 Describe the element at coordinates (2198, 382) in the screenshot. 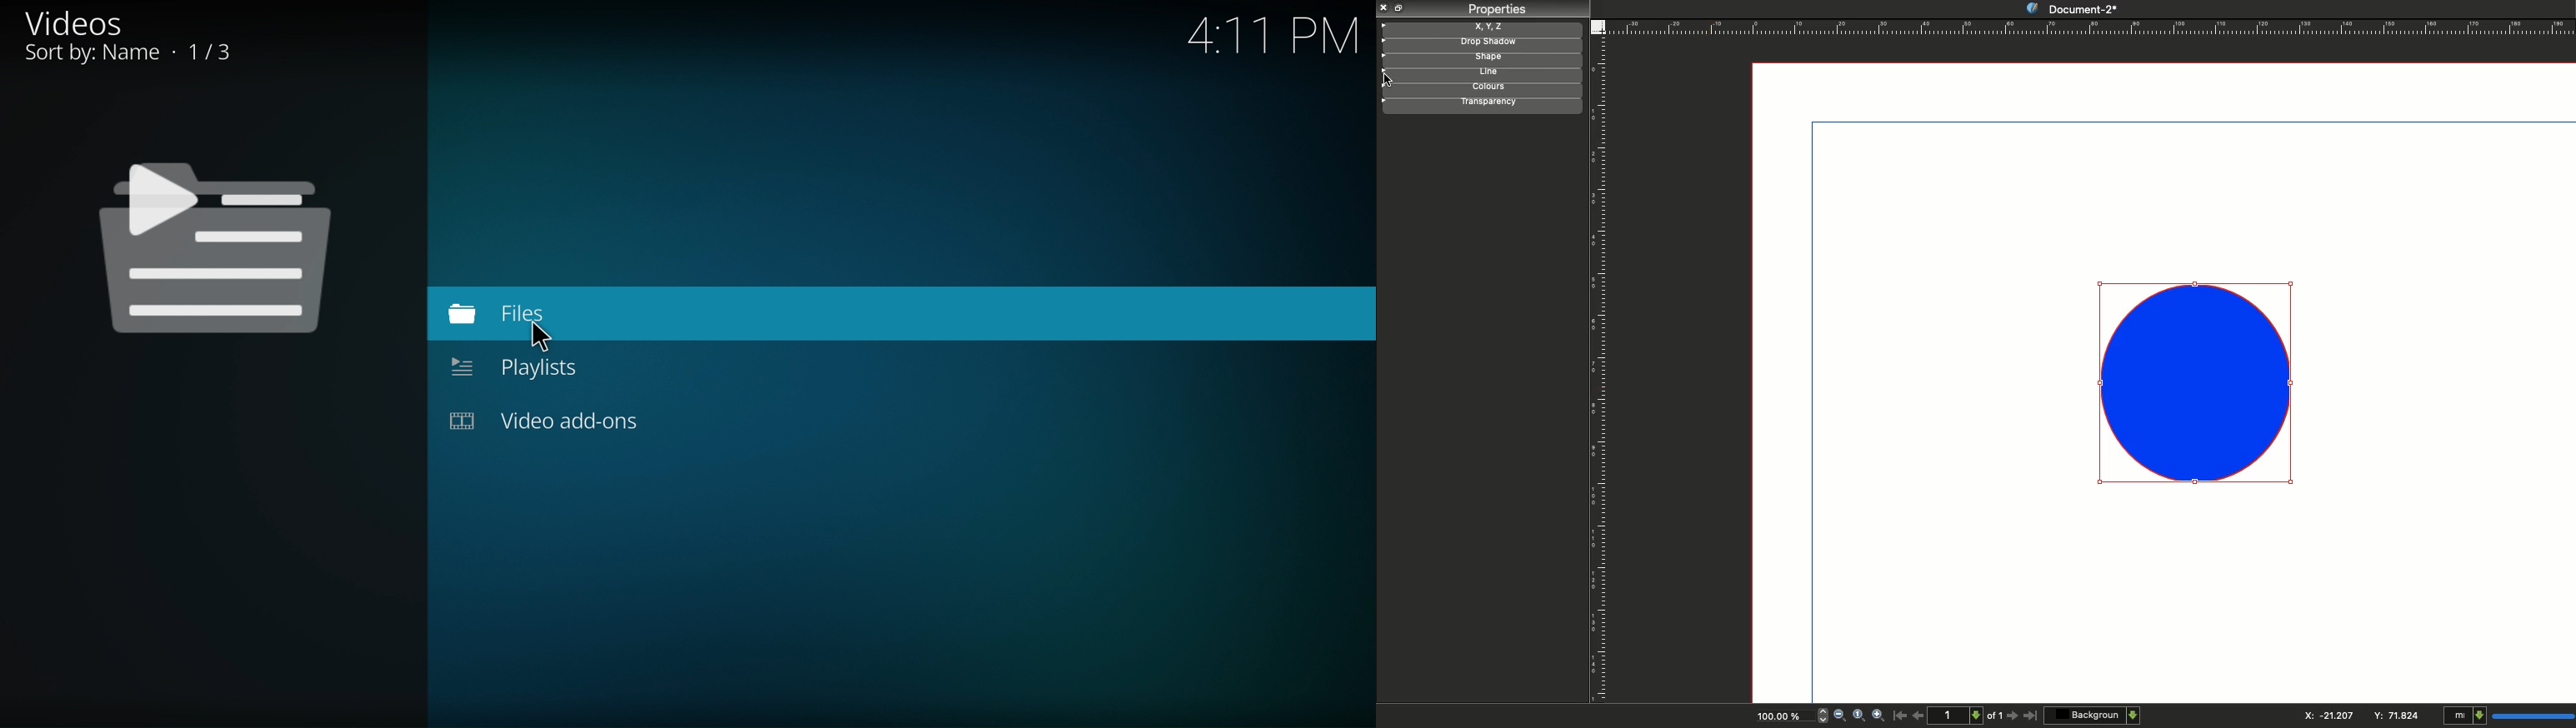

I see `Shape` at that location.